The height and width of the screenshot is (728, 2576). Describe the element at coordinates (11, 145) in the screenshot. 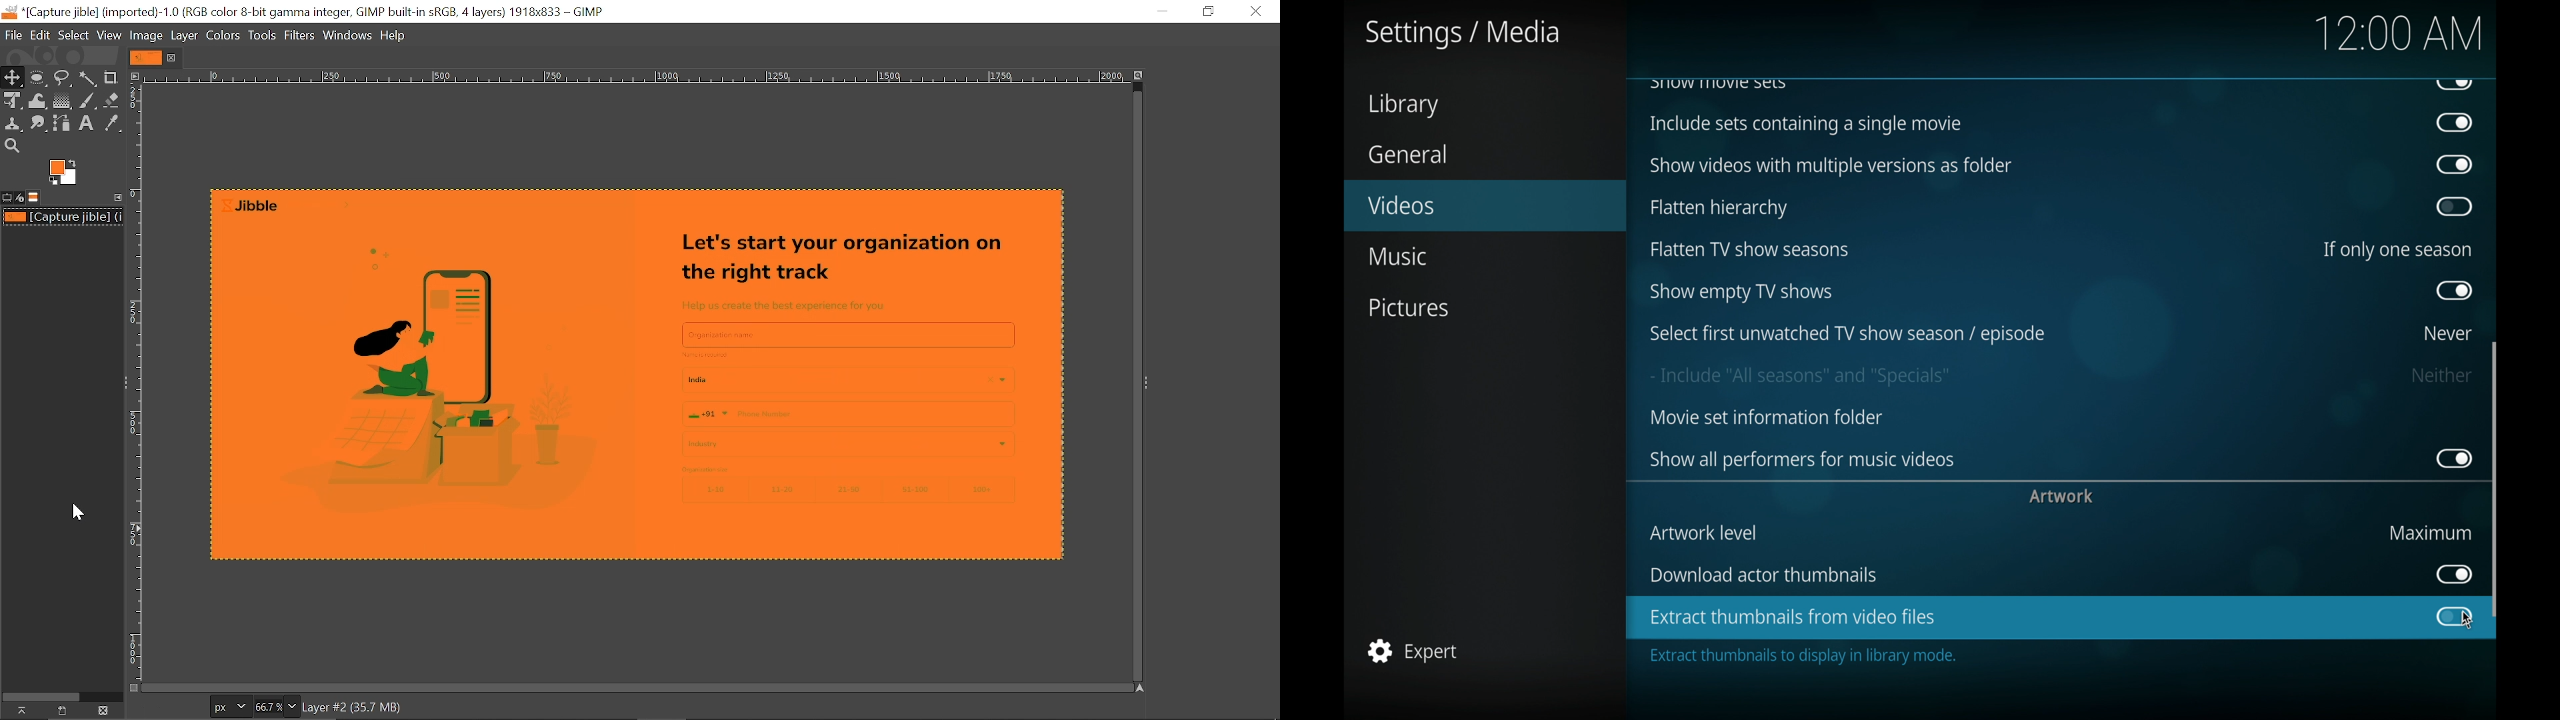

I see `Zoom tool` at that location.